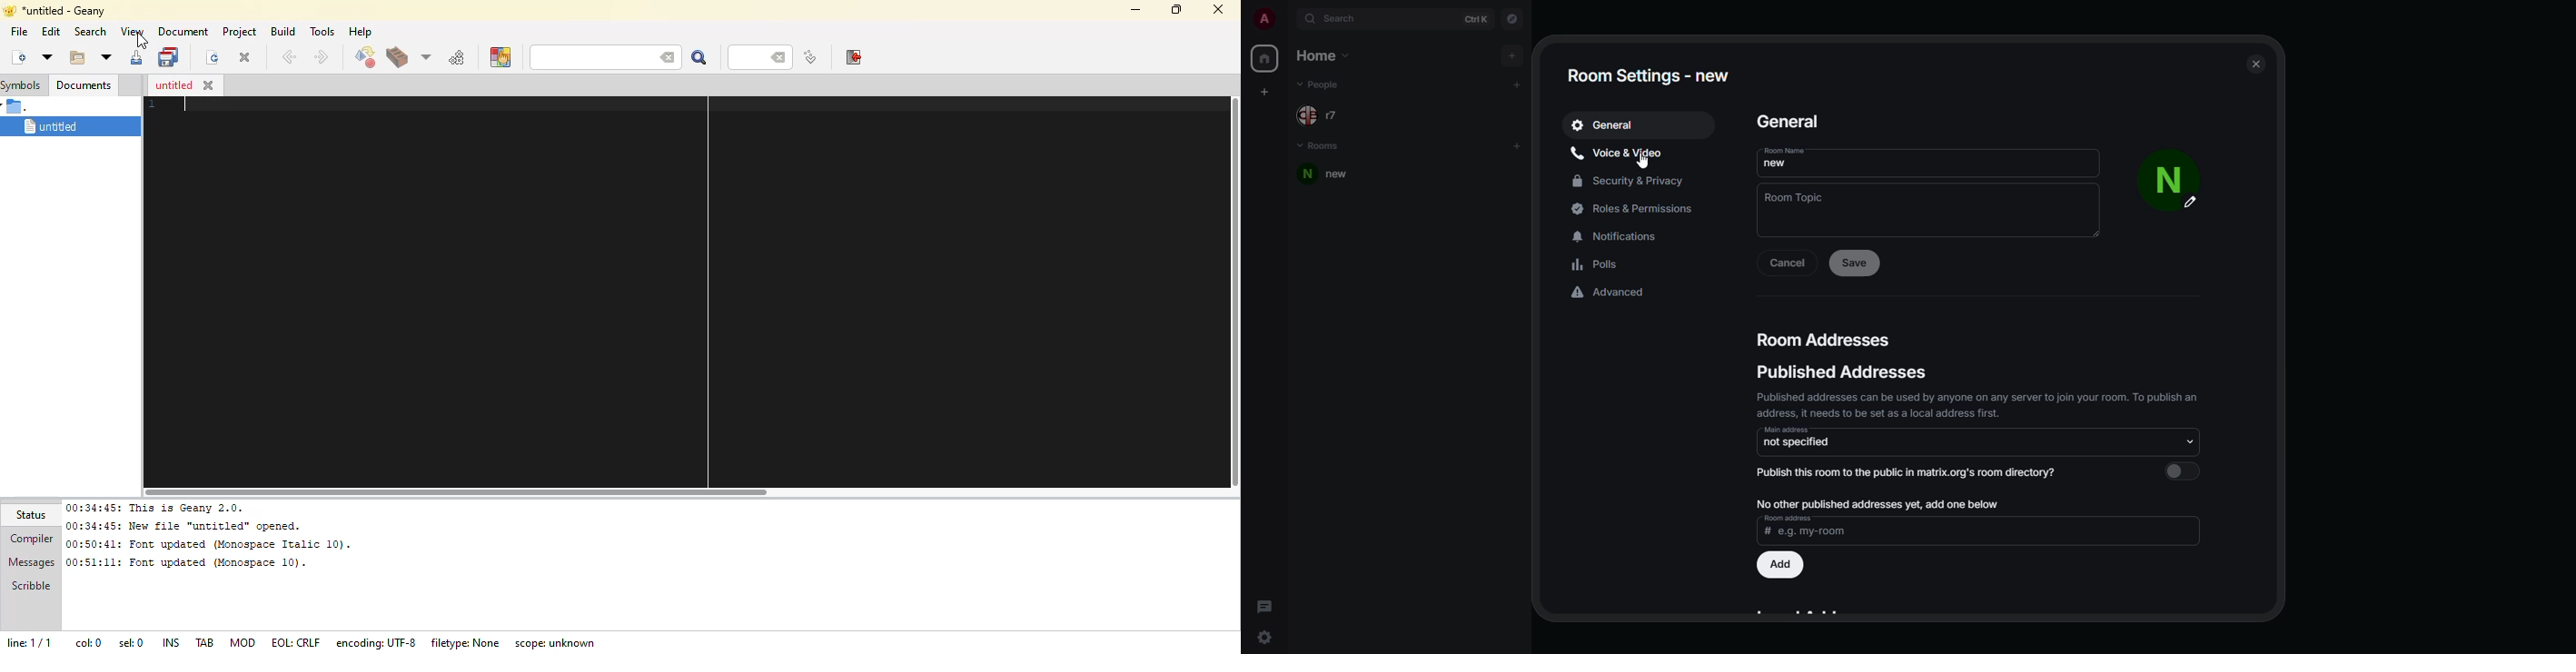  I want to click on Publish this room to the public in matrix.org's room directory?, so click(1911, 475).